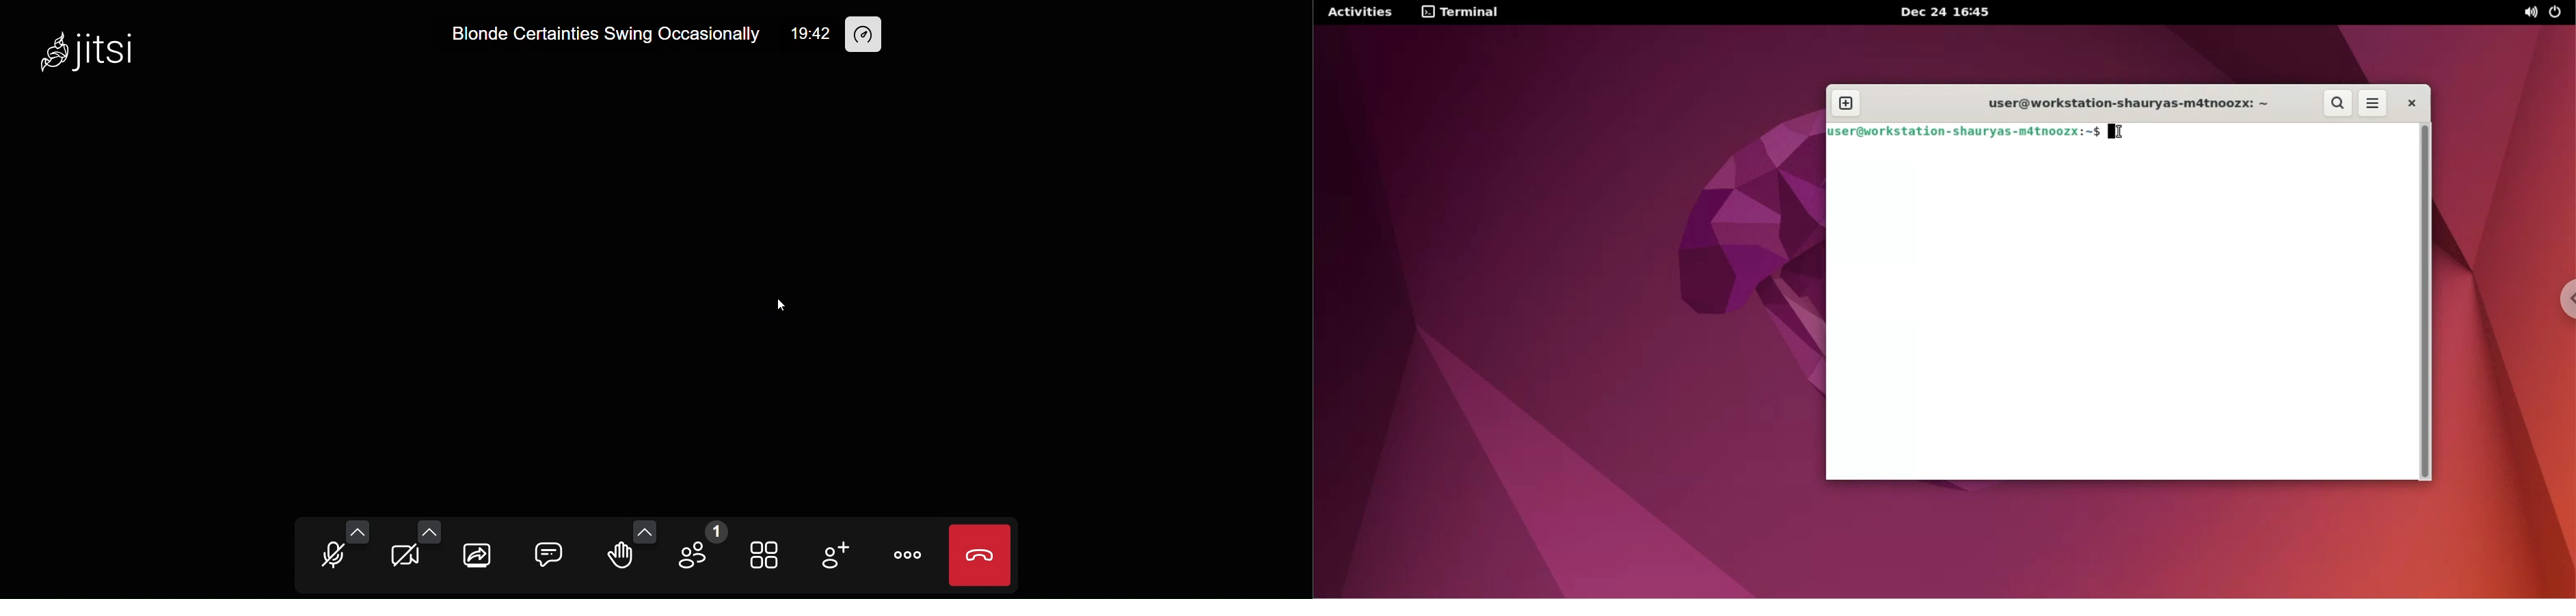 The height and width of the screenshot is (616, 2576). Describe the element at coordinates (479, 554) in the screenshot. I see `screen share` at that location.